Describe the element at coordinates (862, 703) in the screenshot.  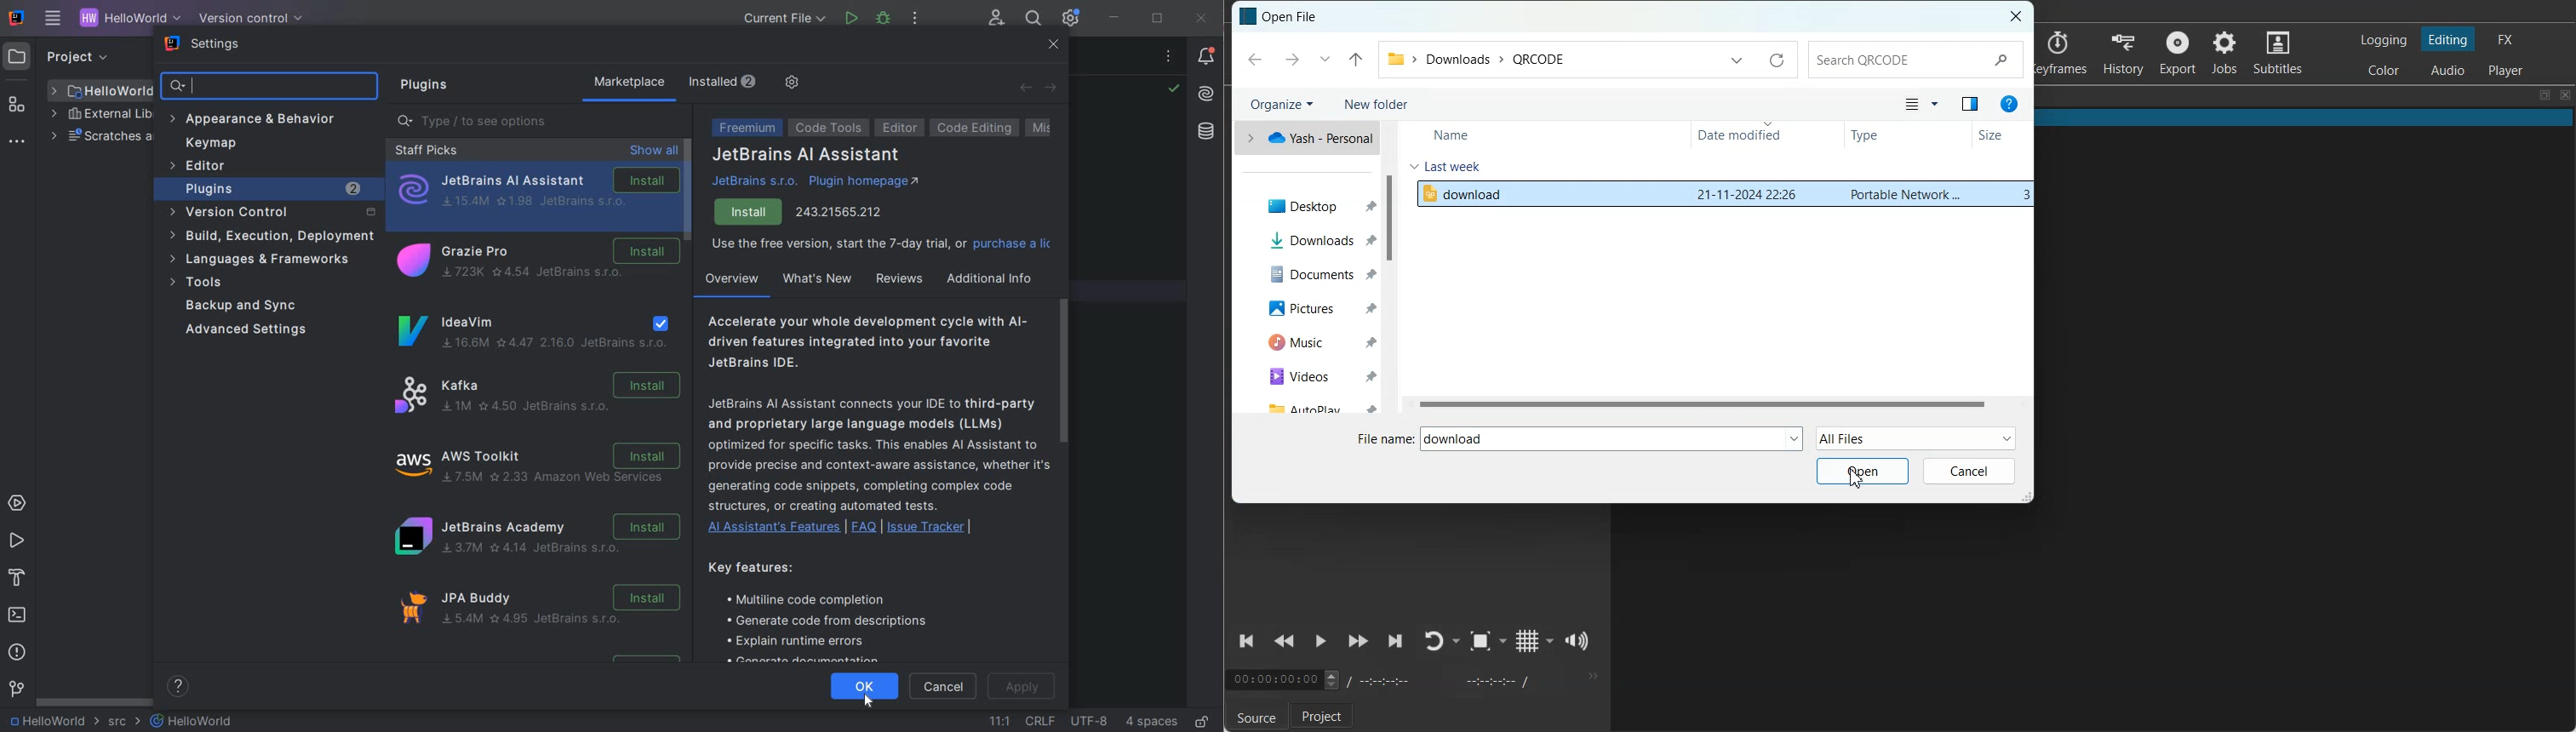
I see `cursor` at that location.